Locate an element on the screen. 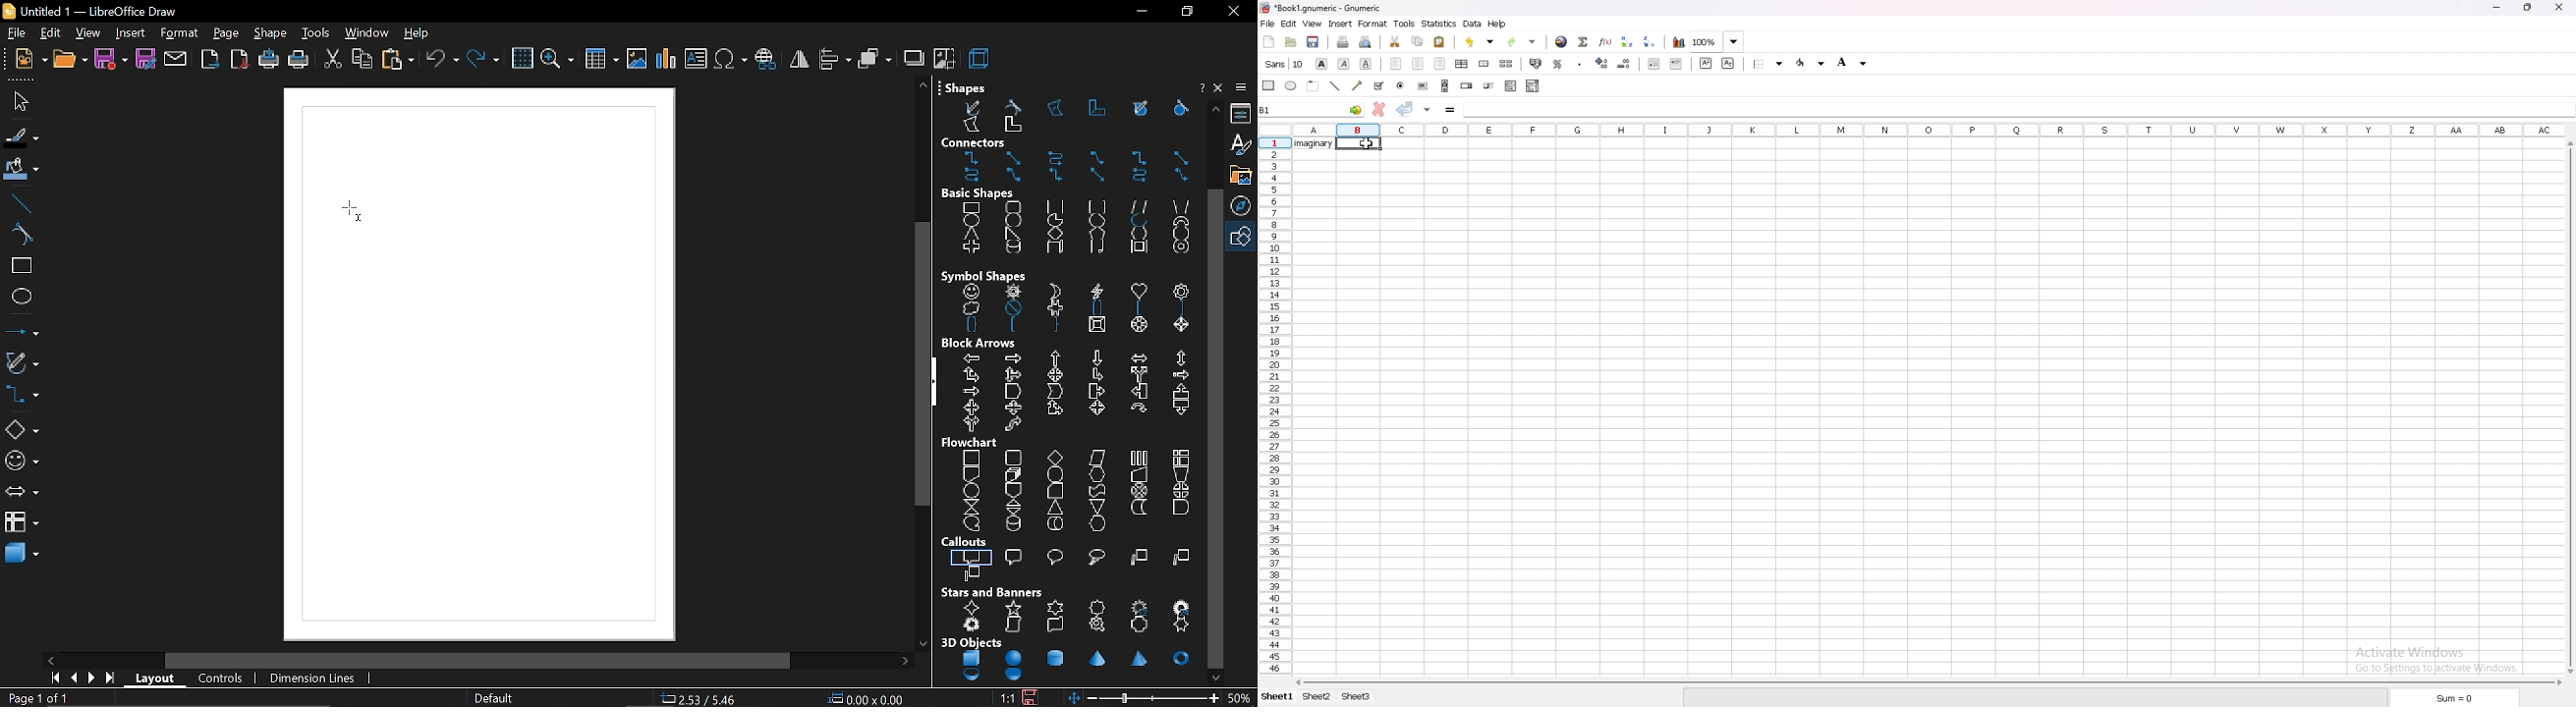  extract is located at coordinates (1055, 508).